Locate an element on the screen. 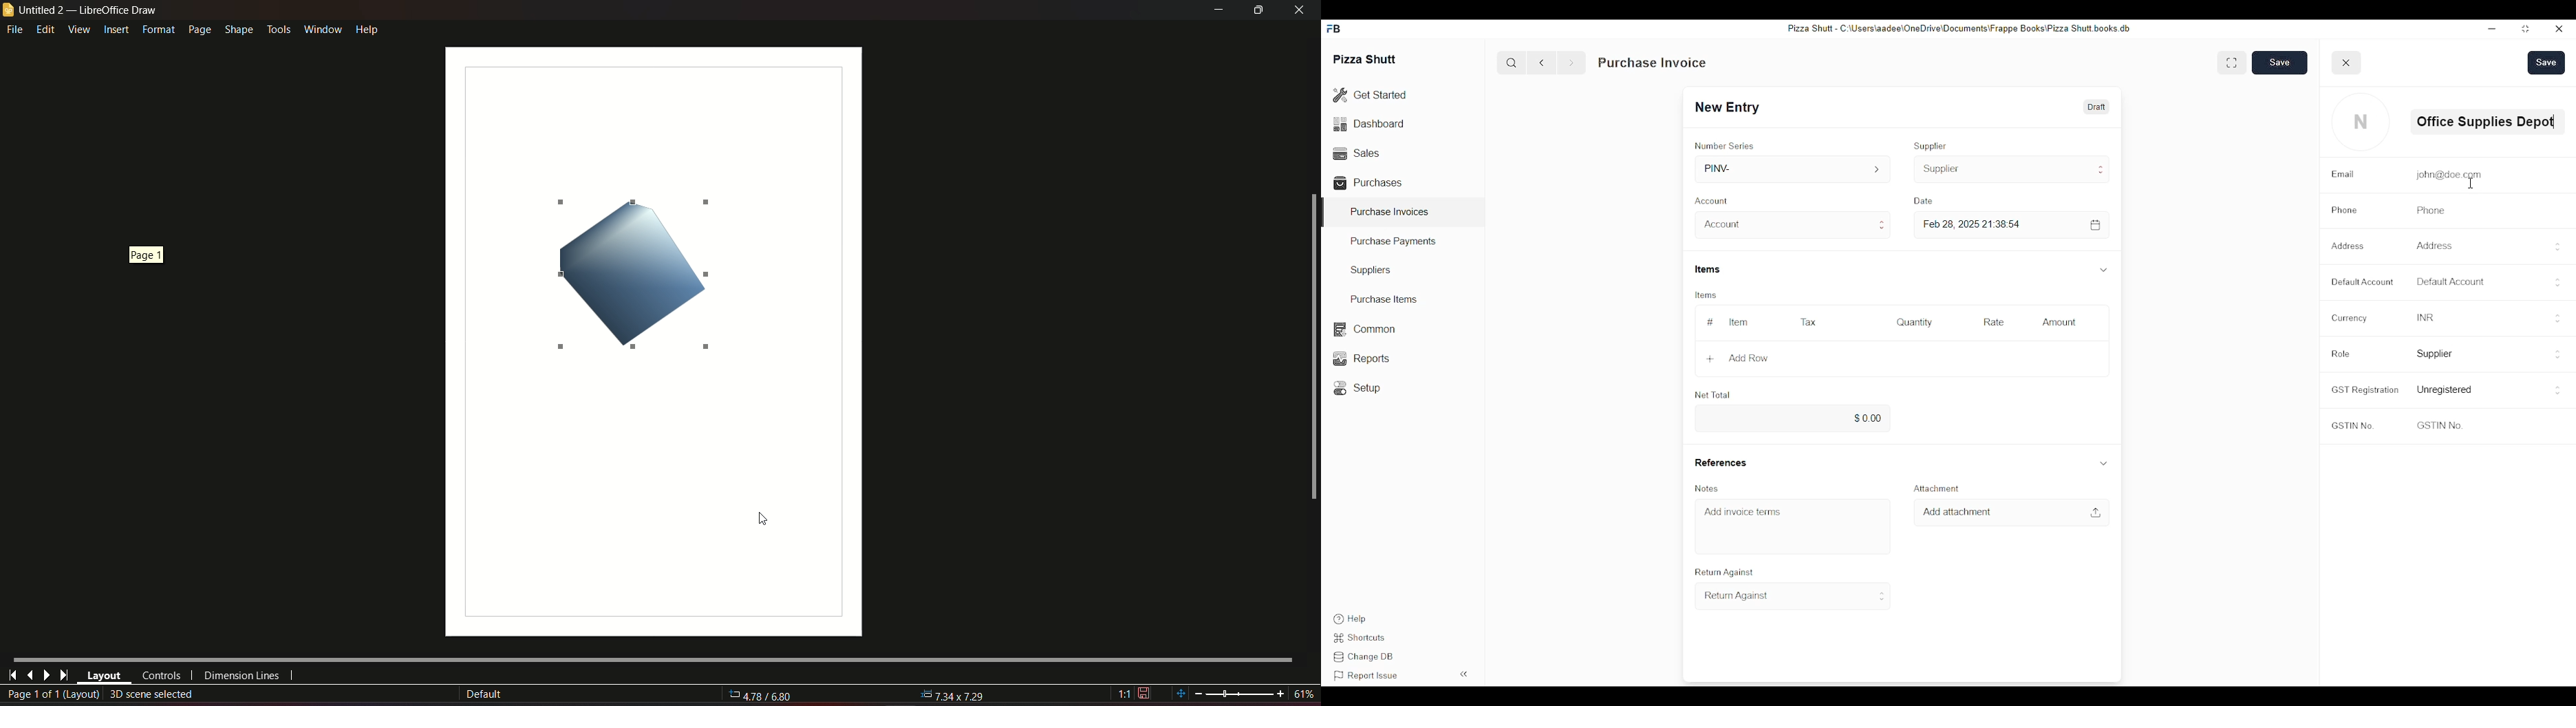 The width and height of the screenshot is (2576, 728). Add Row is located at coordinates (1737, 358).